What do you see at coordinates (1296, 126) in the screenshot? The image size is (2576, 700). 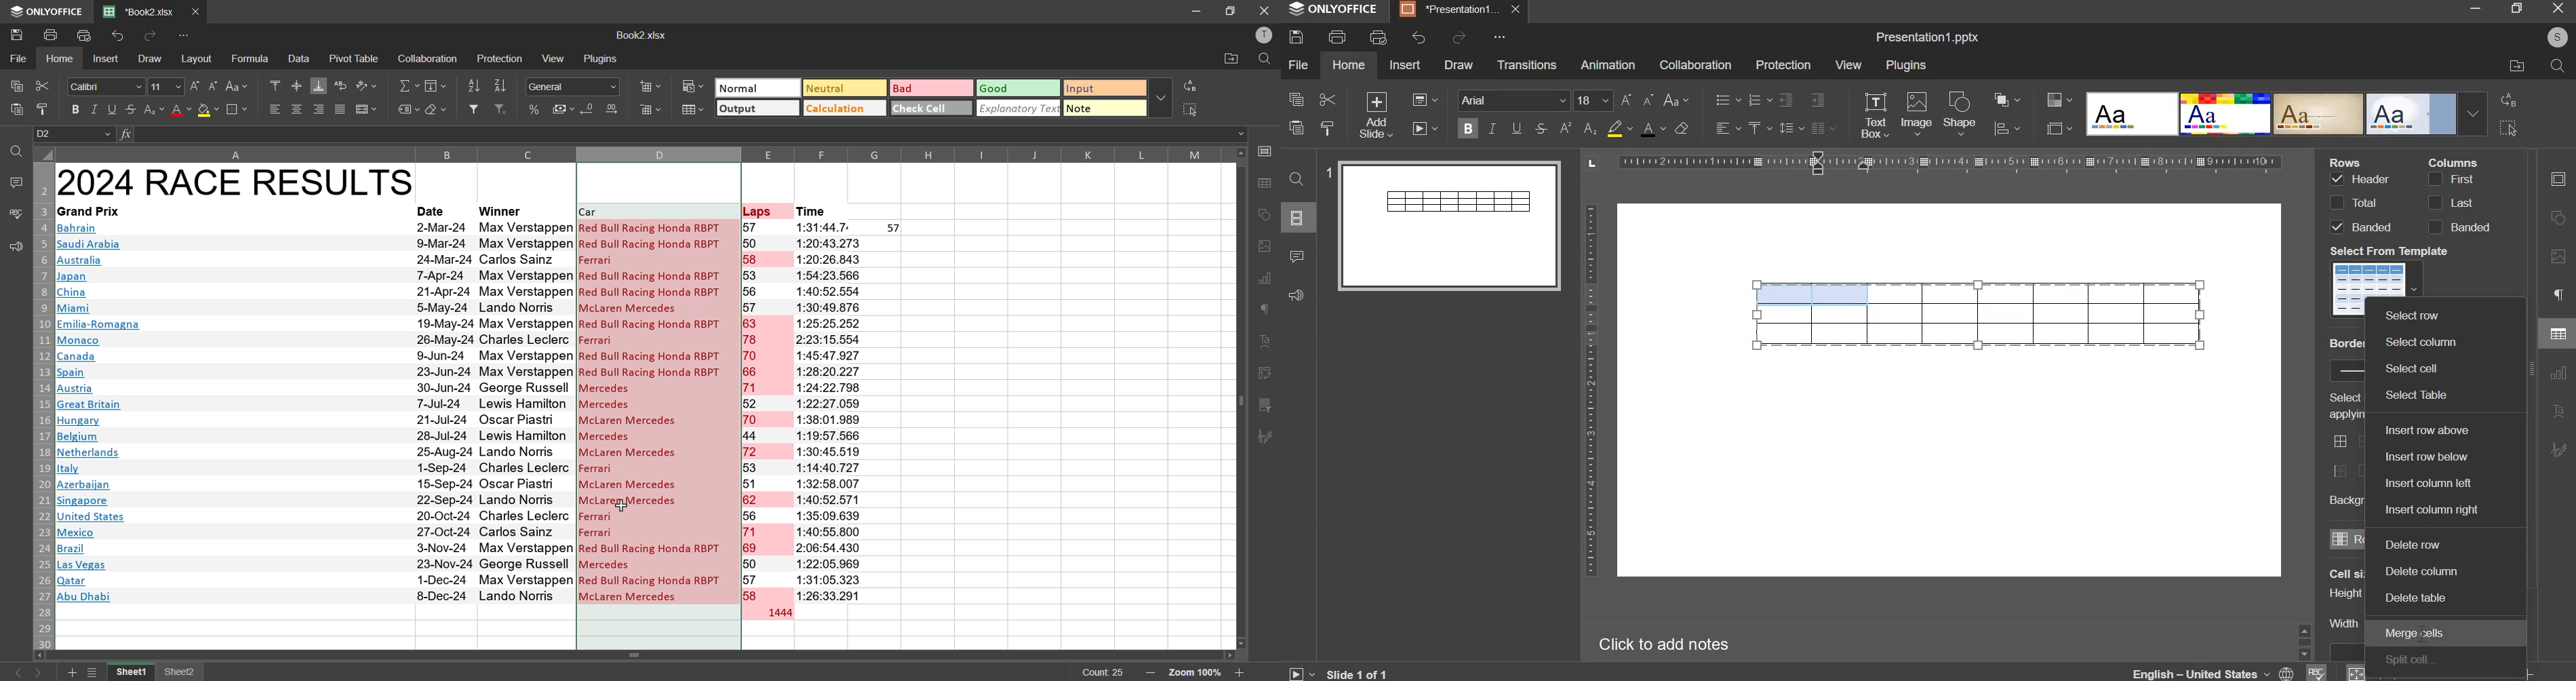 I see `paste` at bounding box center [1296, 126].